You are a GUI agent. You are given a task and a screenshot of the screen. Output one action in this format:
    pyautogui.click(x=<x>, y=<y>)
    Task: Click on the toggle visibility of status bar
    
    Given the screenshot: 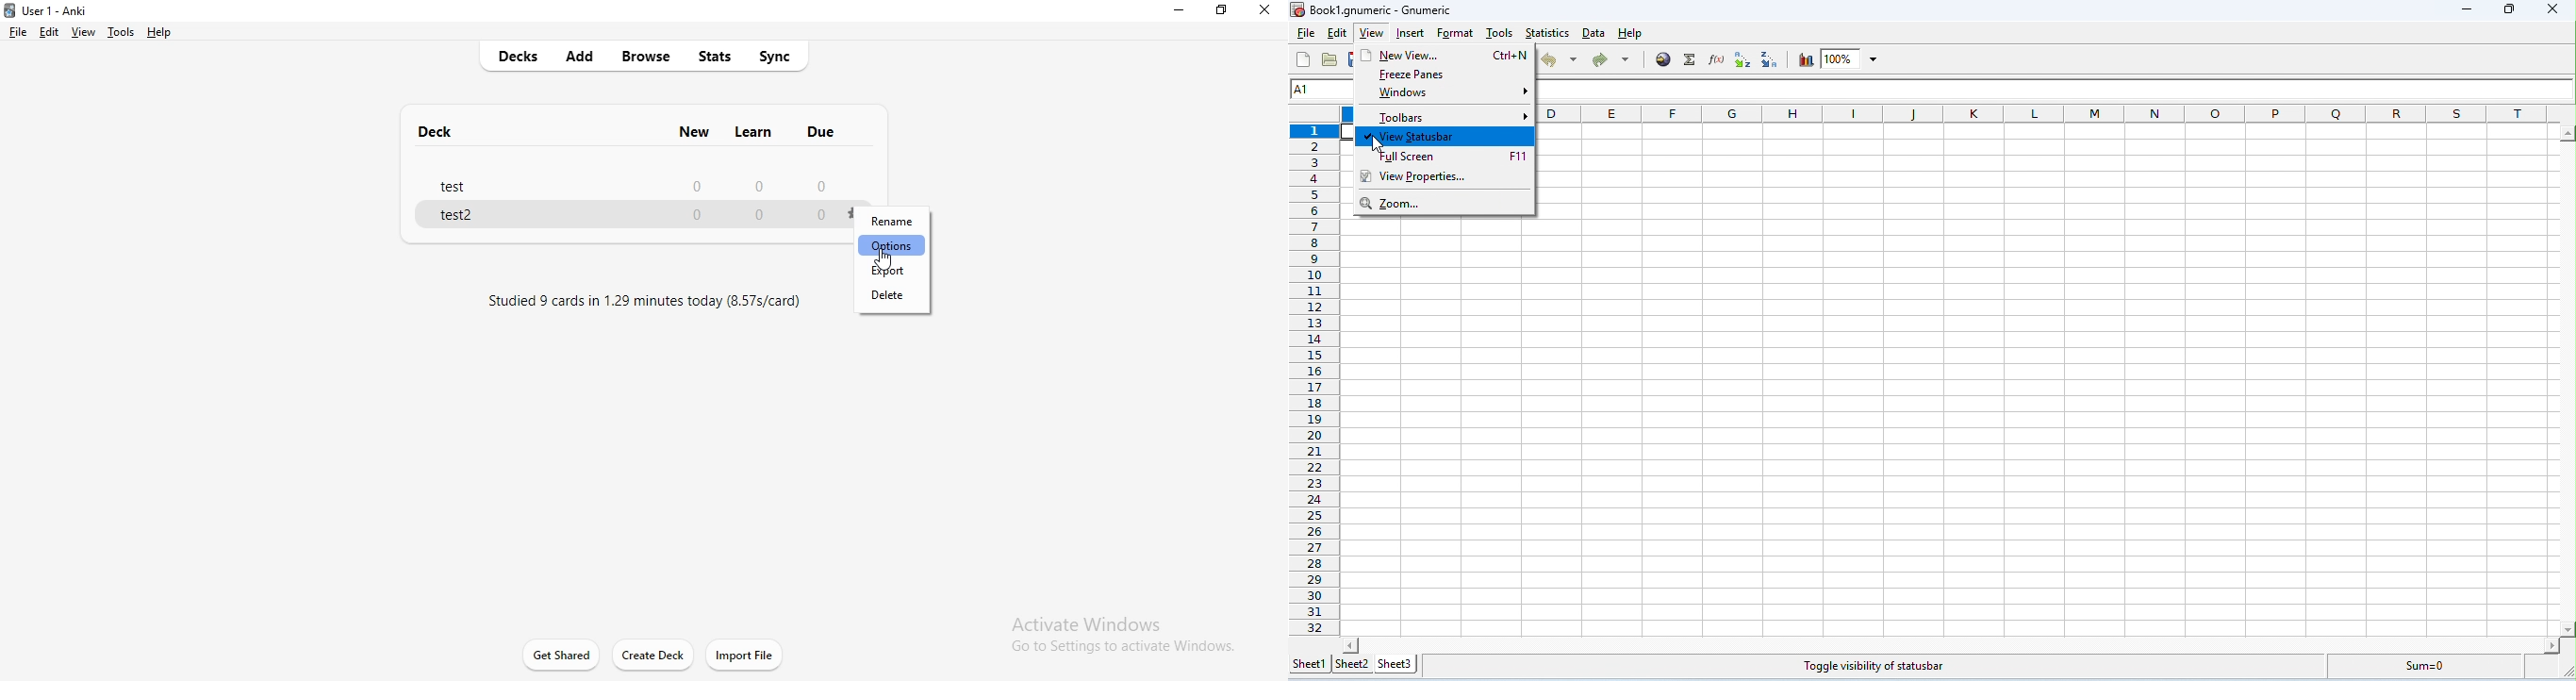 What is the action you would take?
    pyautogui.click(x=1874, y=667)
    